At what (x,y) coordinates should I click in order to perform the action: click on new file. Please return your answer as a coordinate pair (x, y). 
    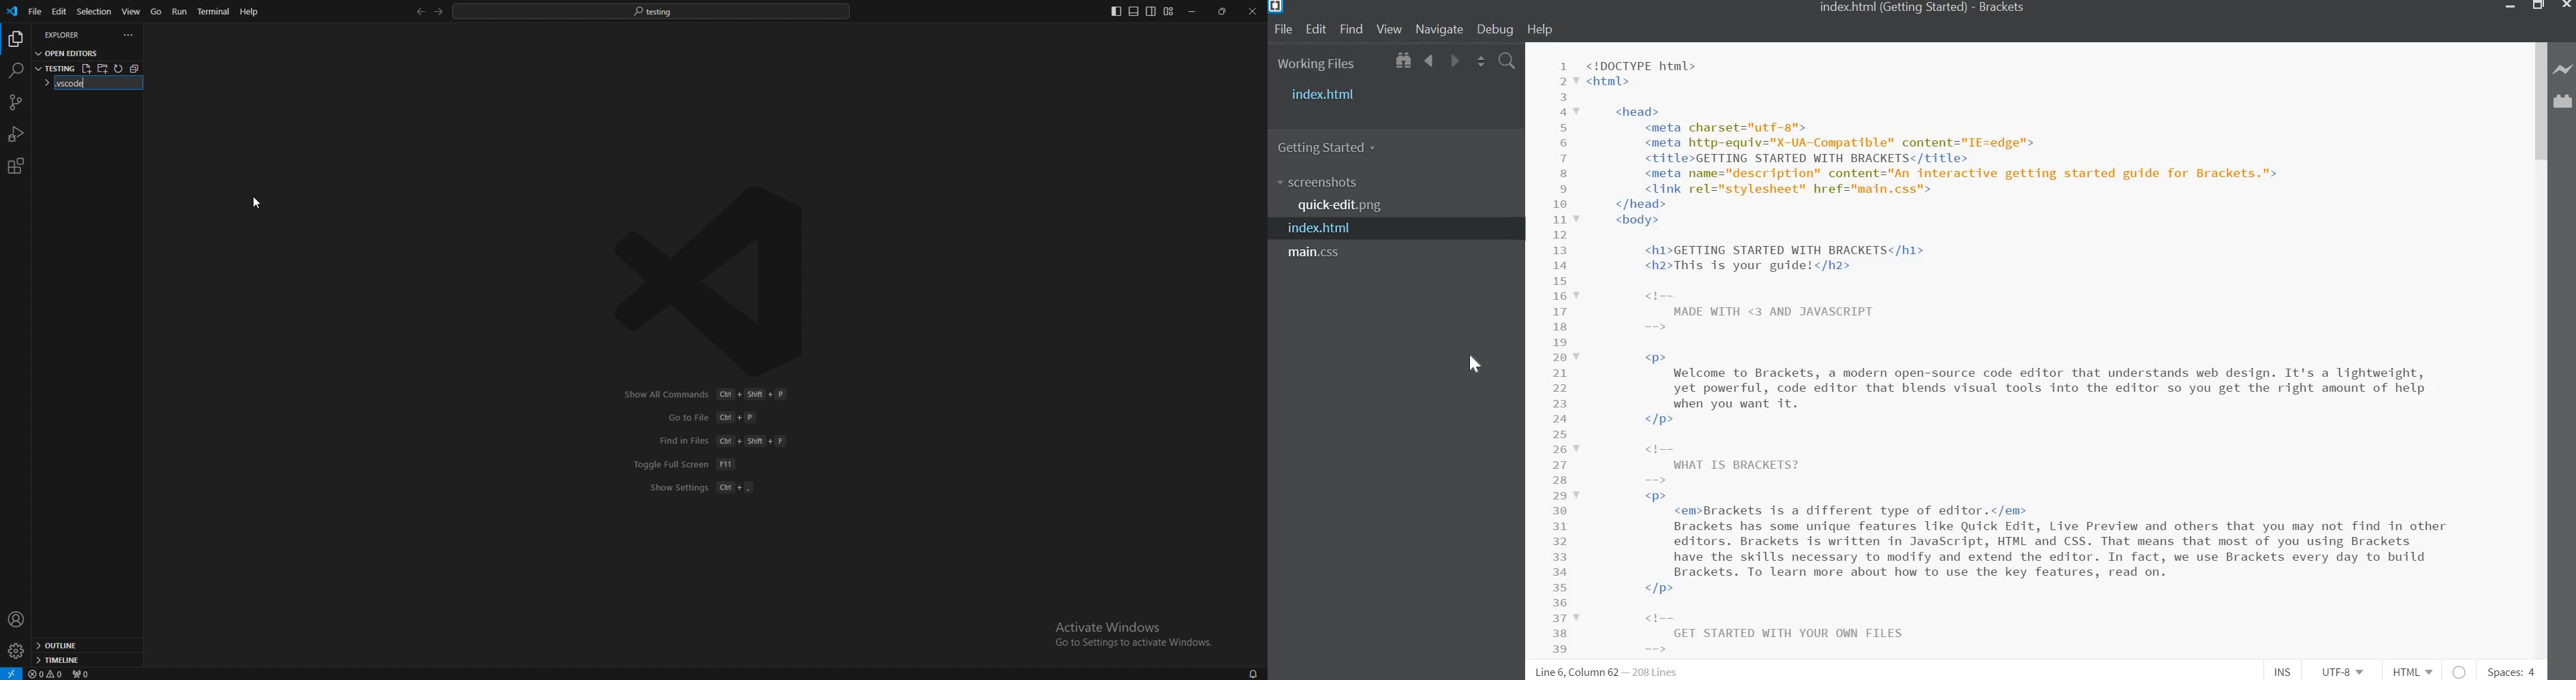
    Looking at the image, I should click on (86, 69).